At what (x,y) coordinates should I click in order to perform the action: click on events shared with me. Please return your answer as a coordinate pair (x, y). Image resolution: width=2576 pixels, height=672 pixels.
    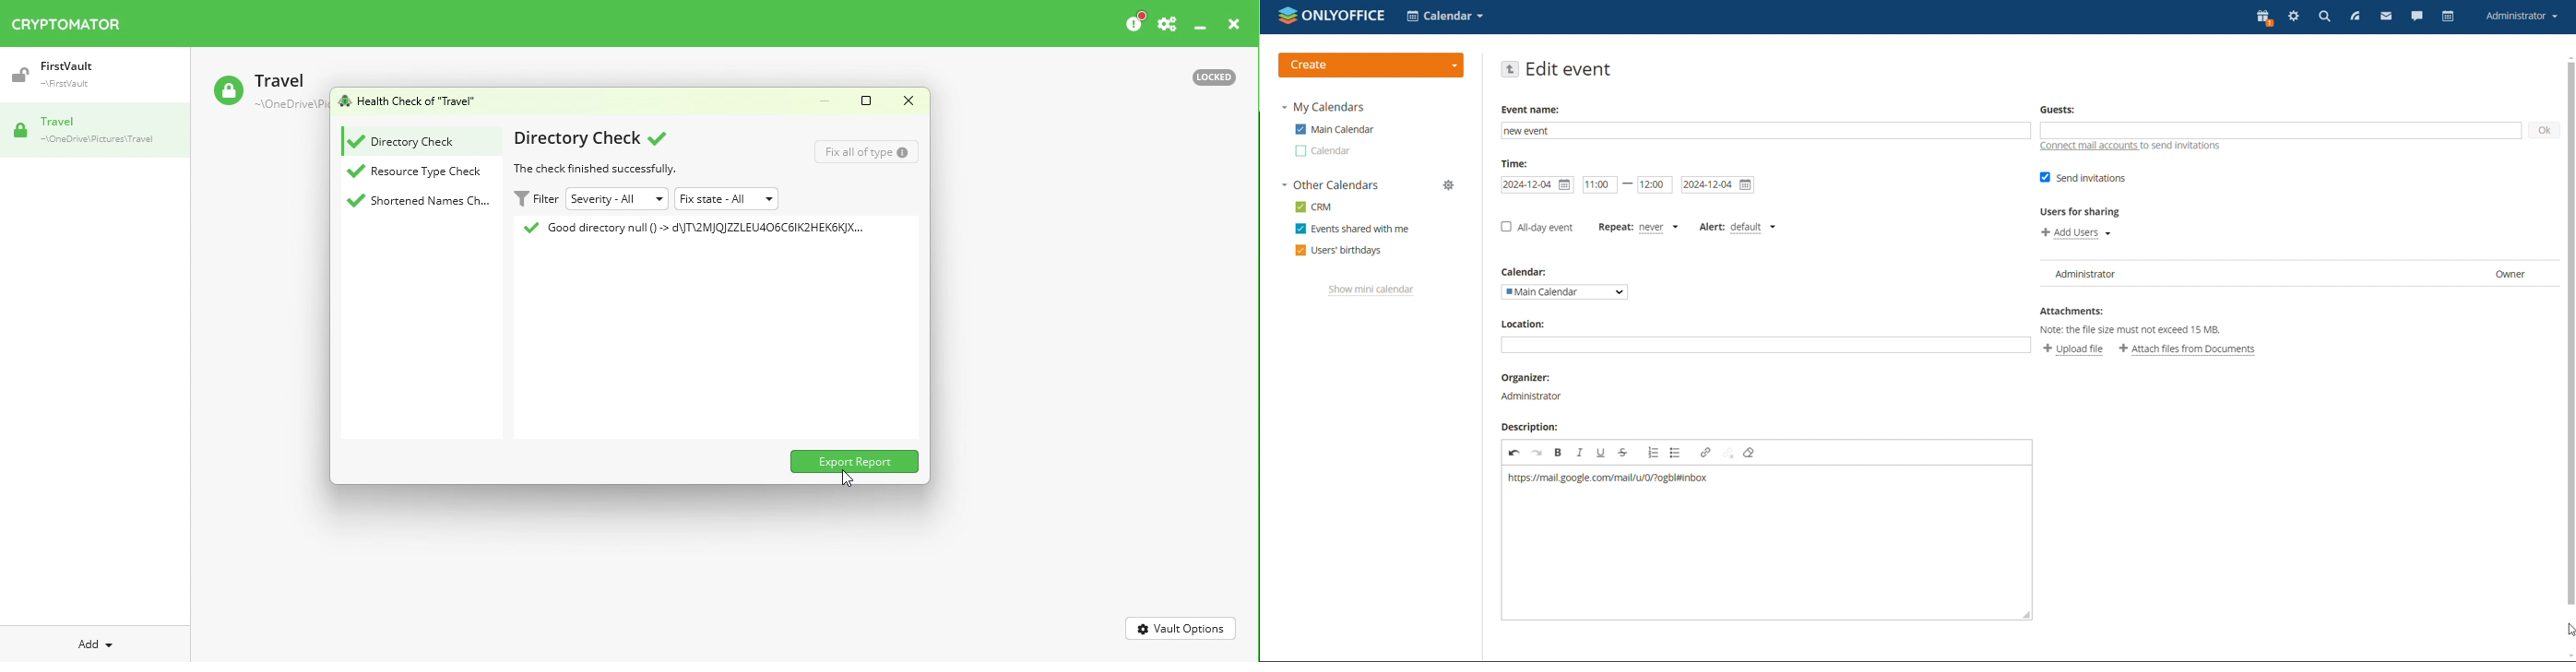
    Looking at the image, I should click on (1352, 229).